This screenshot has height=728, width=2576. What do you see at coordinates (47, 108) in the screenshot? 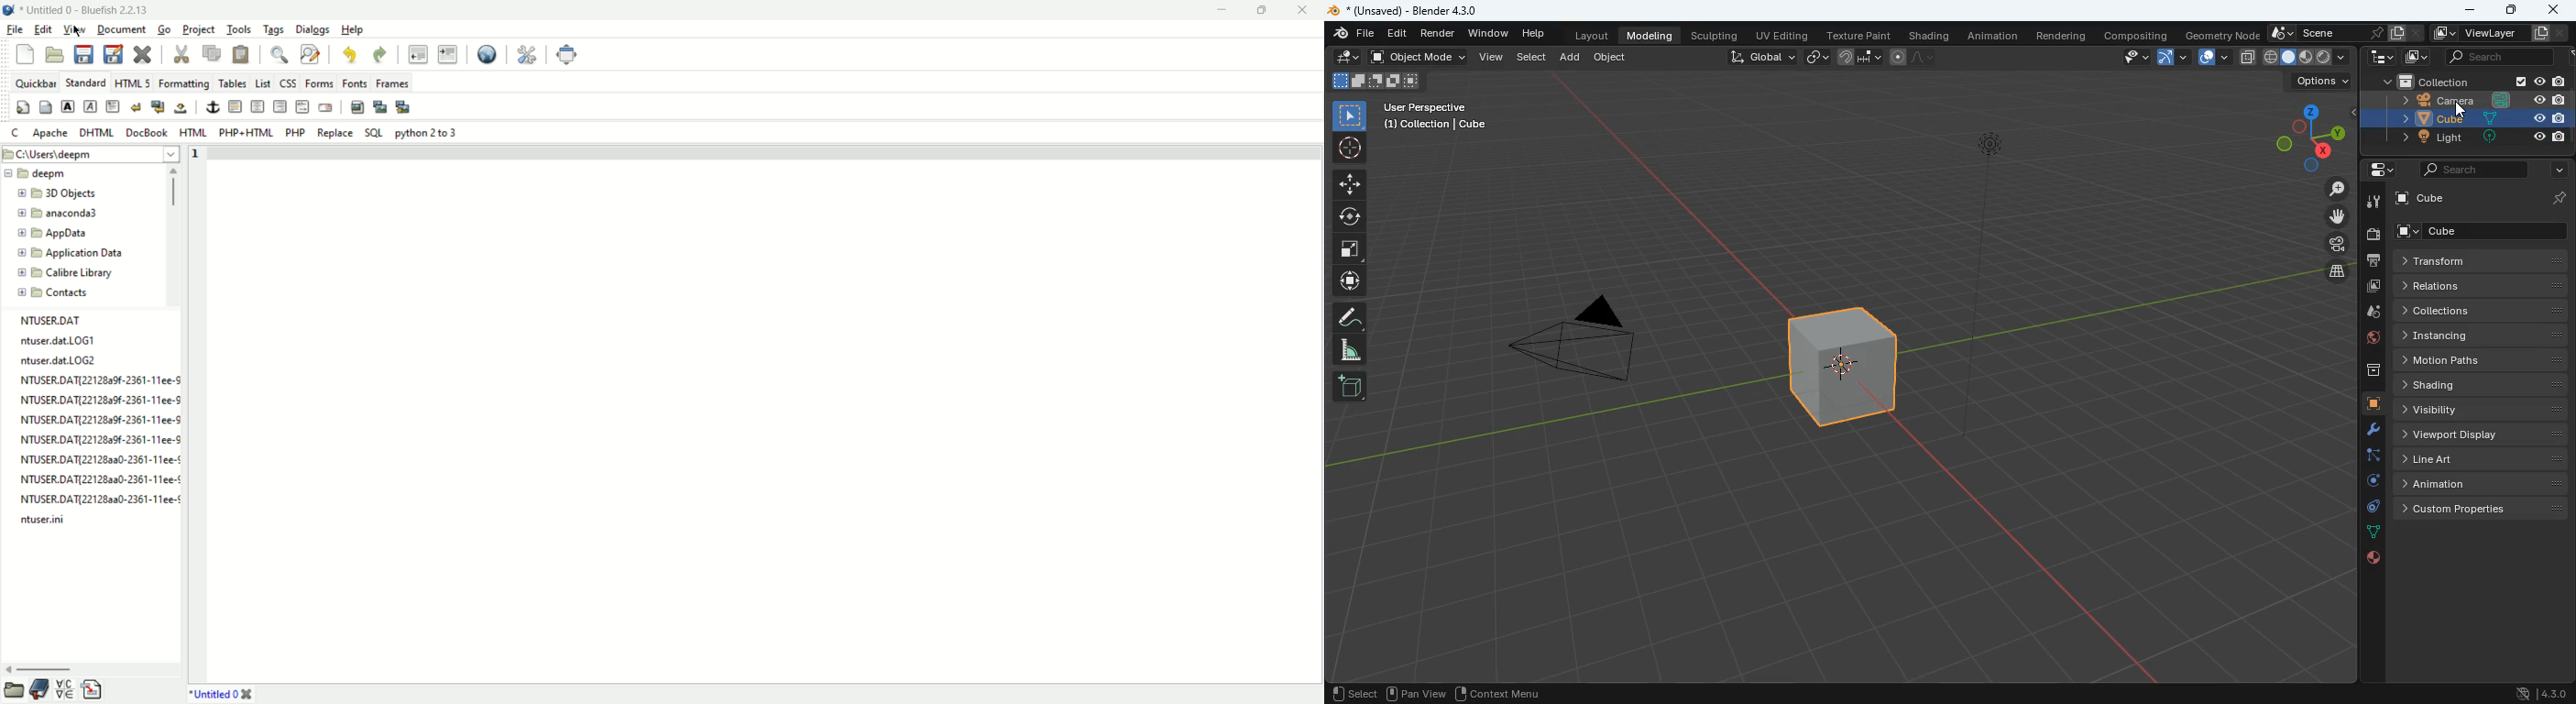
I see `body` at bounding box center [47, 108].